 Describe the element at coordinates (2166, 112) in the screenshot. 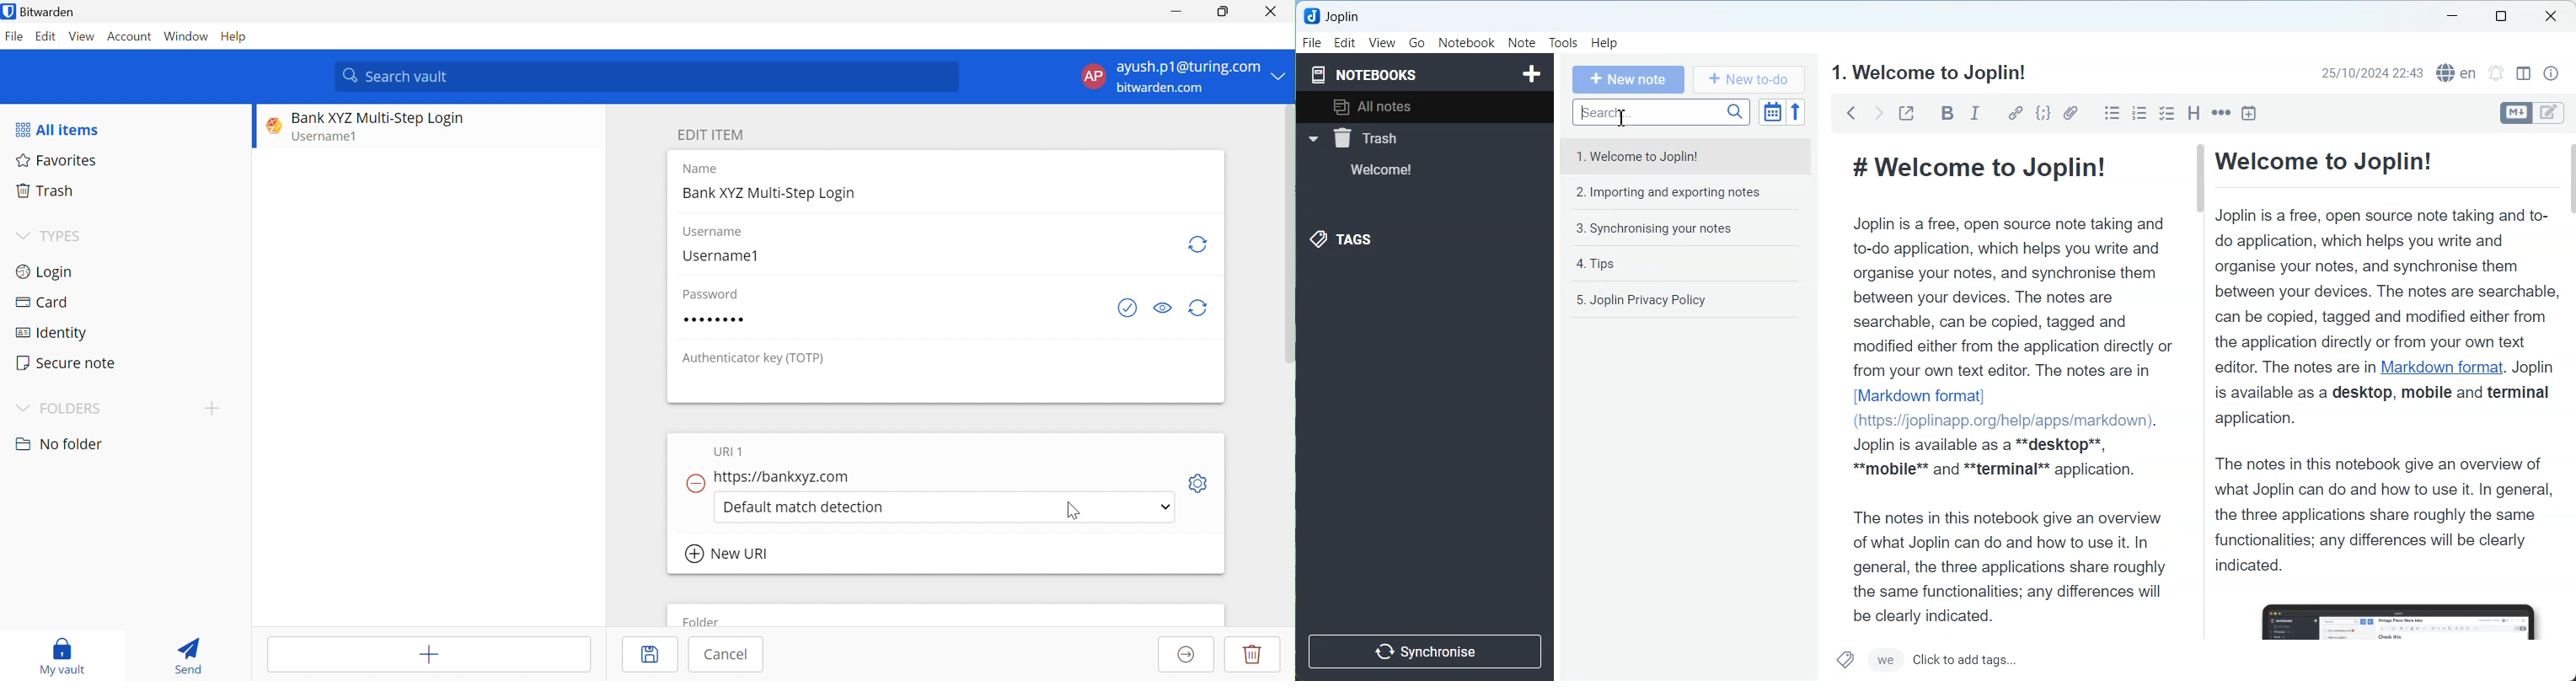

I see `Checkbox` at that location.